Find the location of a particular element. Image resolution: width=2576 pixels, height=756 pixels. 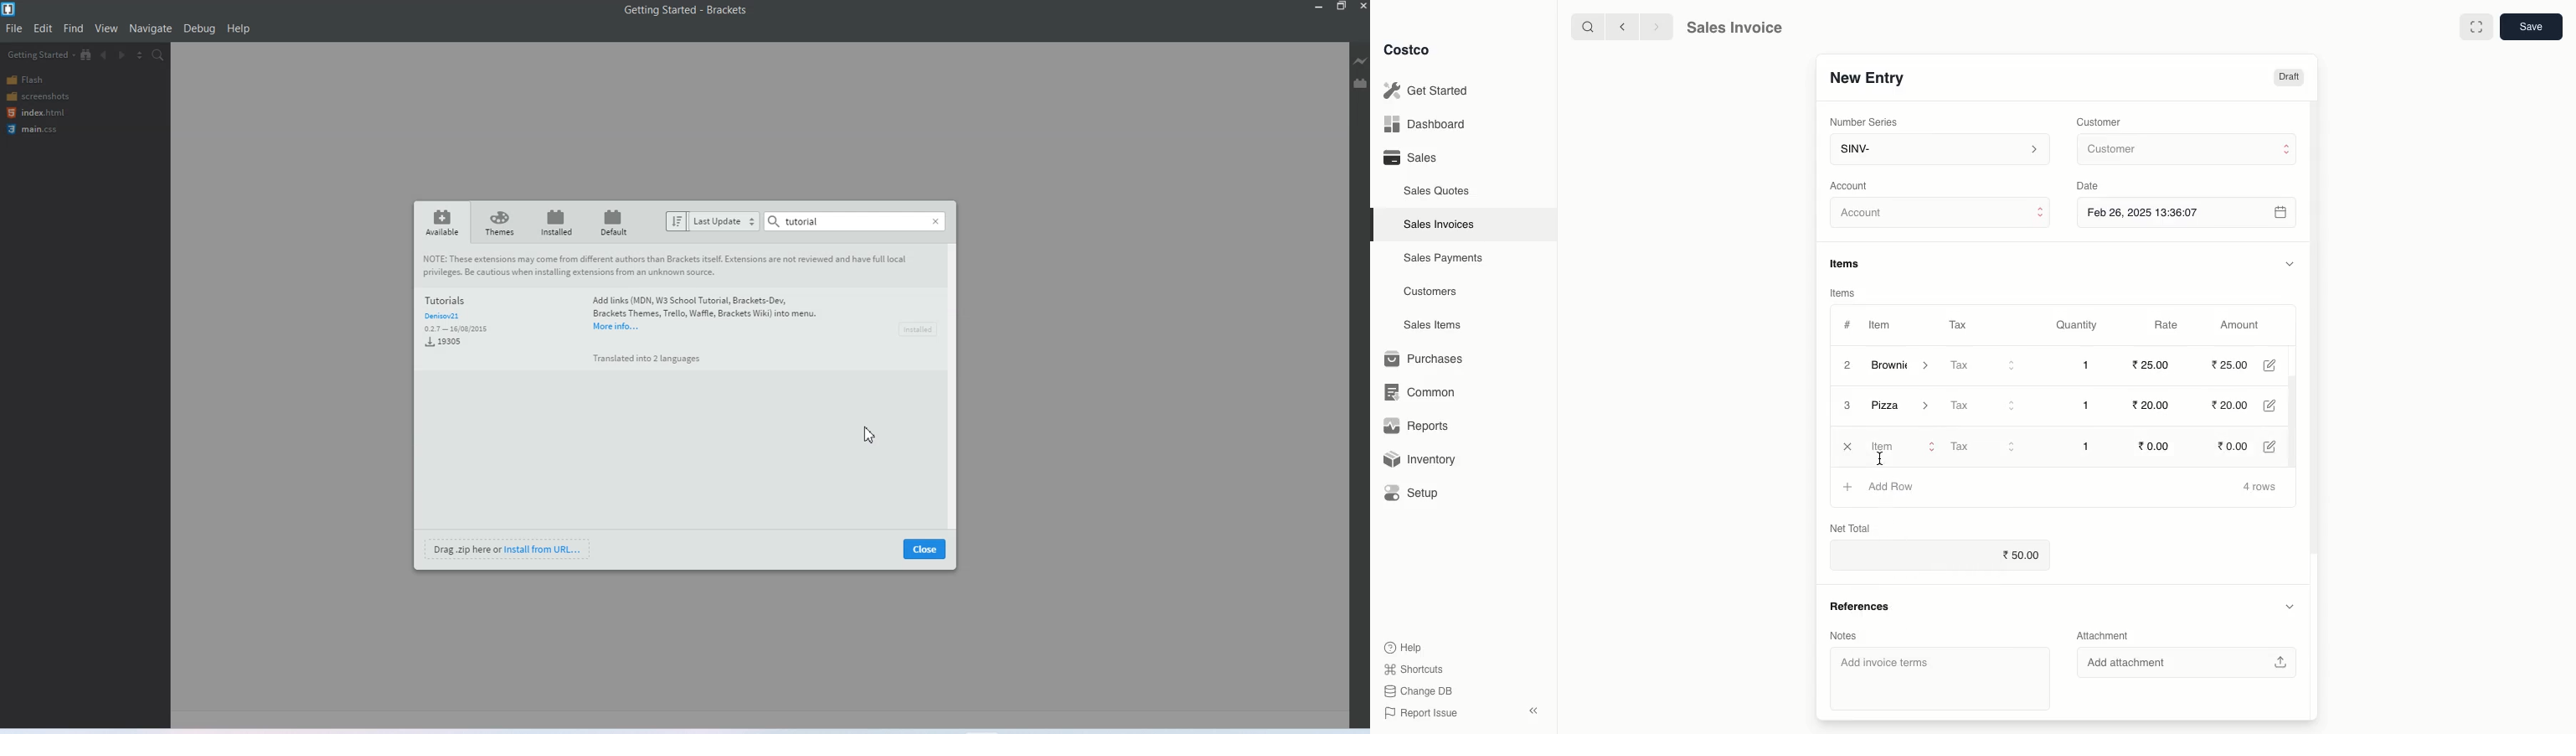

Report Issue is located at coordinates (1418, 713).